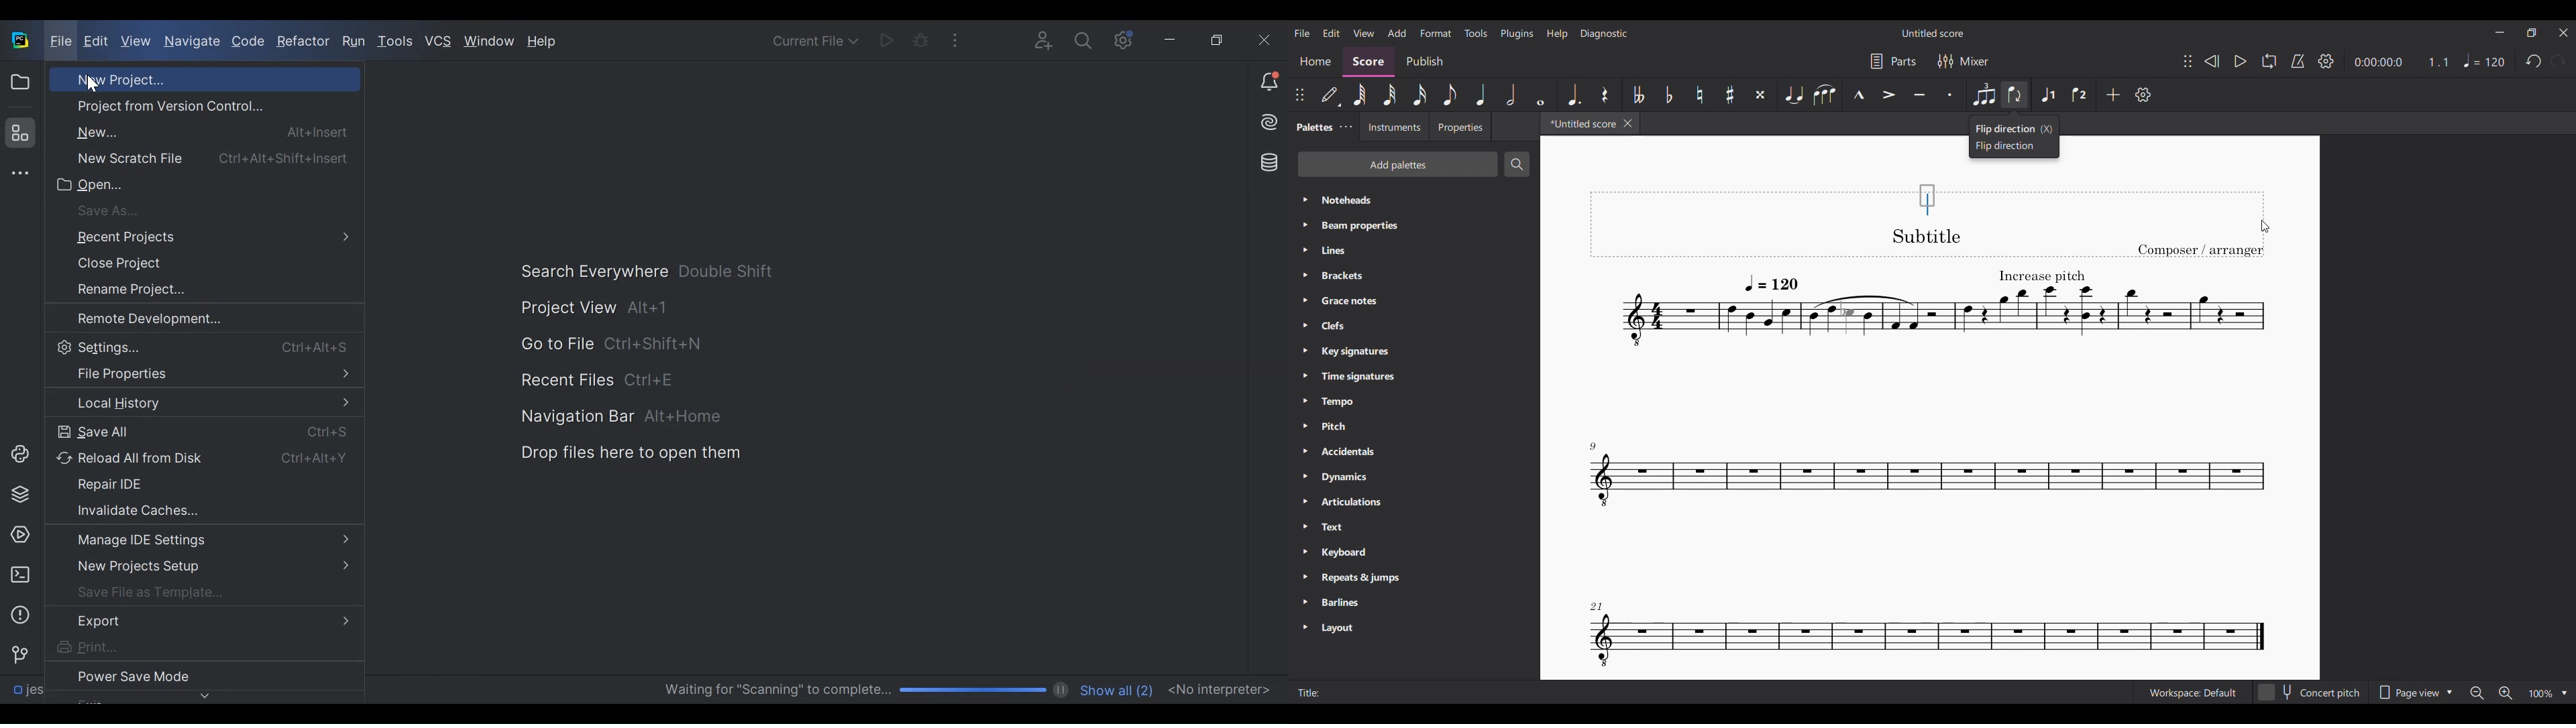 The width and height of the screenshot is (2576, 728). I want to click on Save all, so click(202, 432).